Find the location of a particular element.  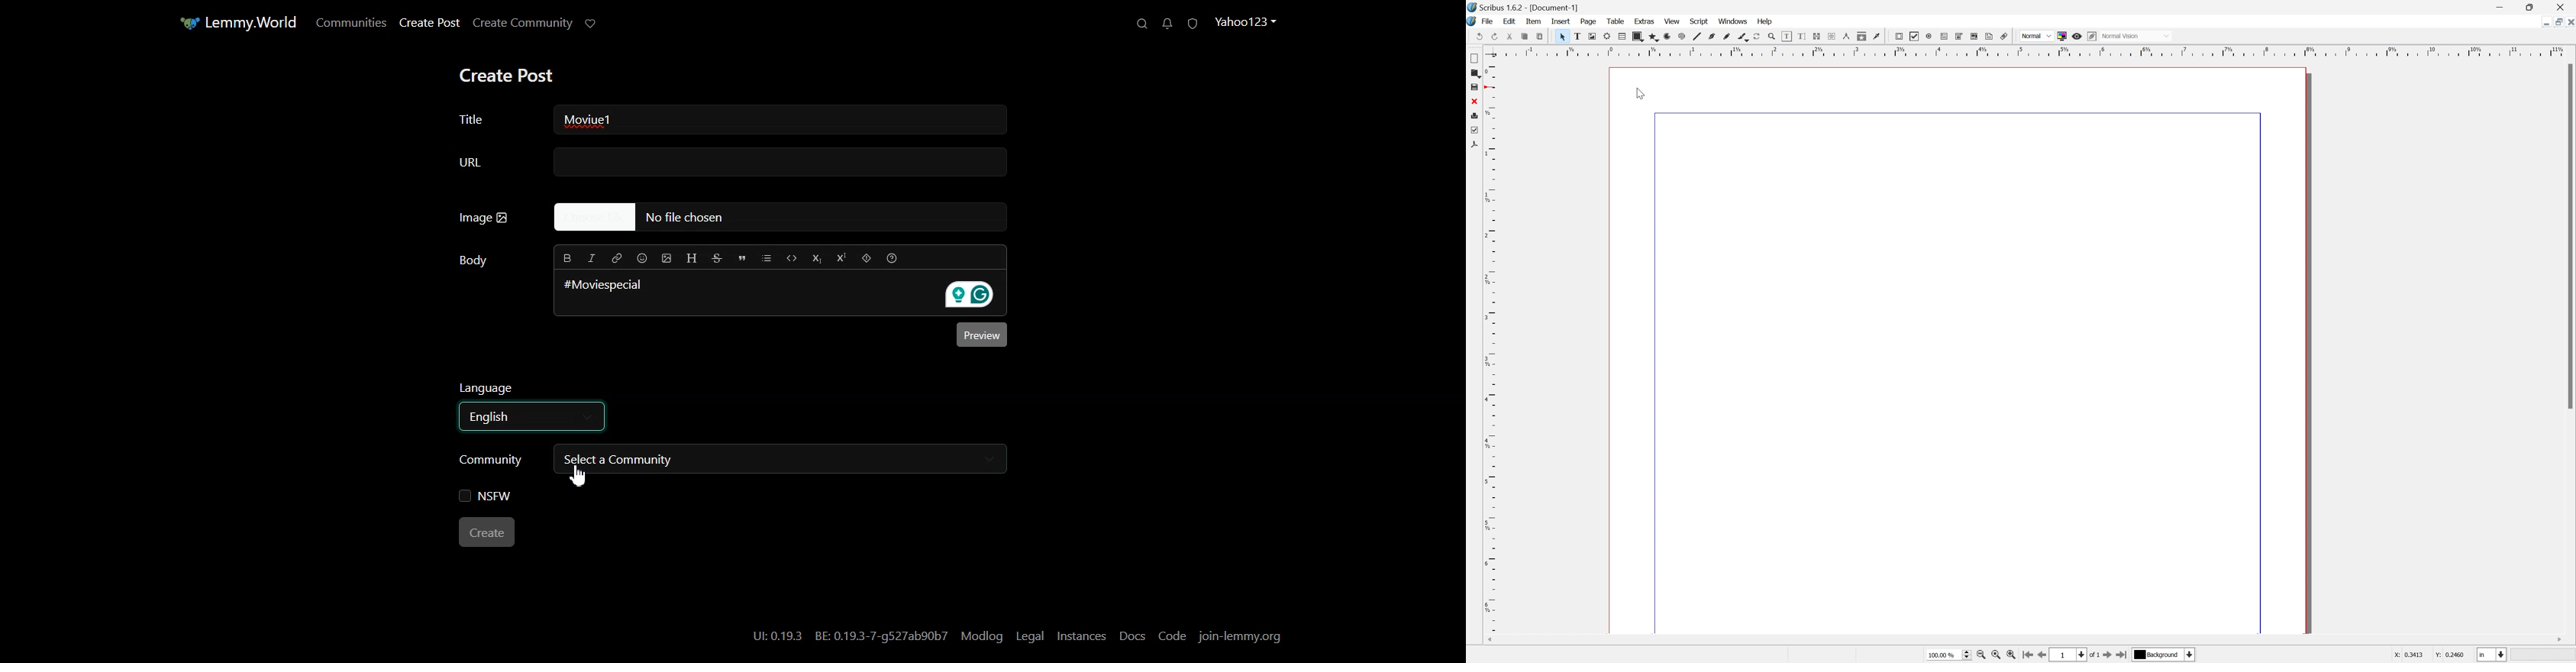

select current page is located at coordinates (2073, 656).